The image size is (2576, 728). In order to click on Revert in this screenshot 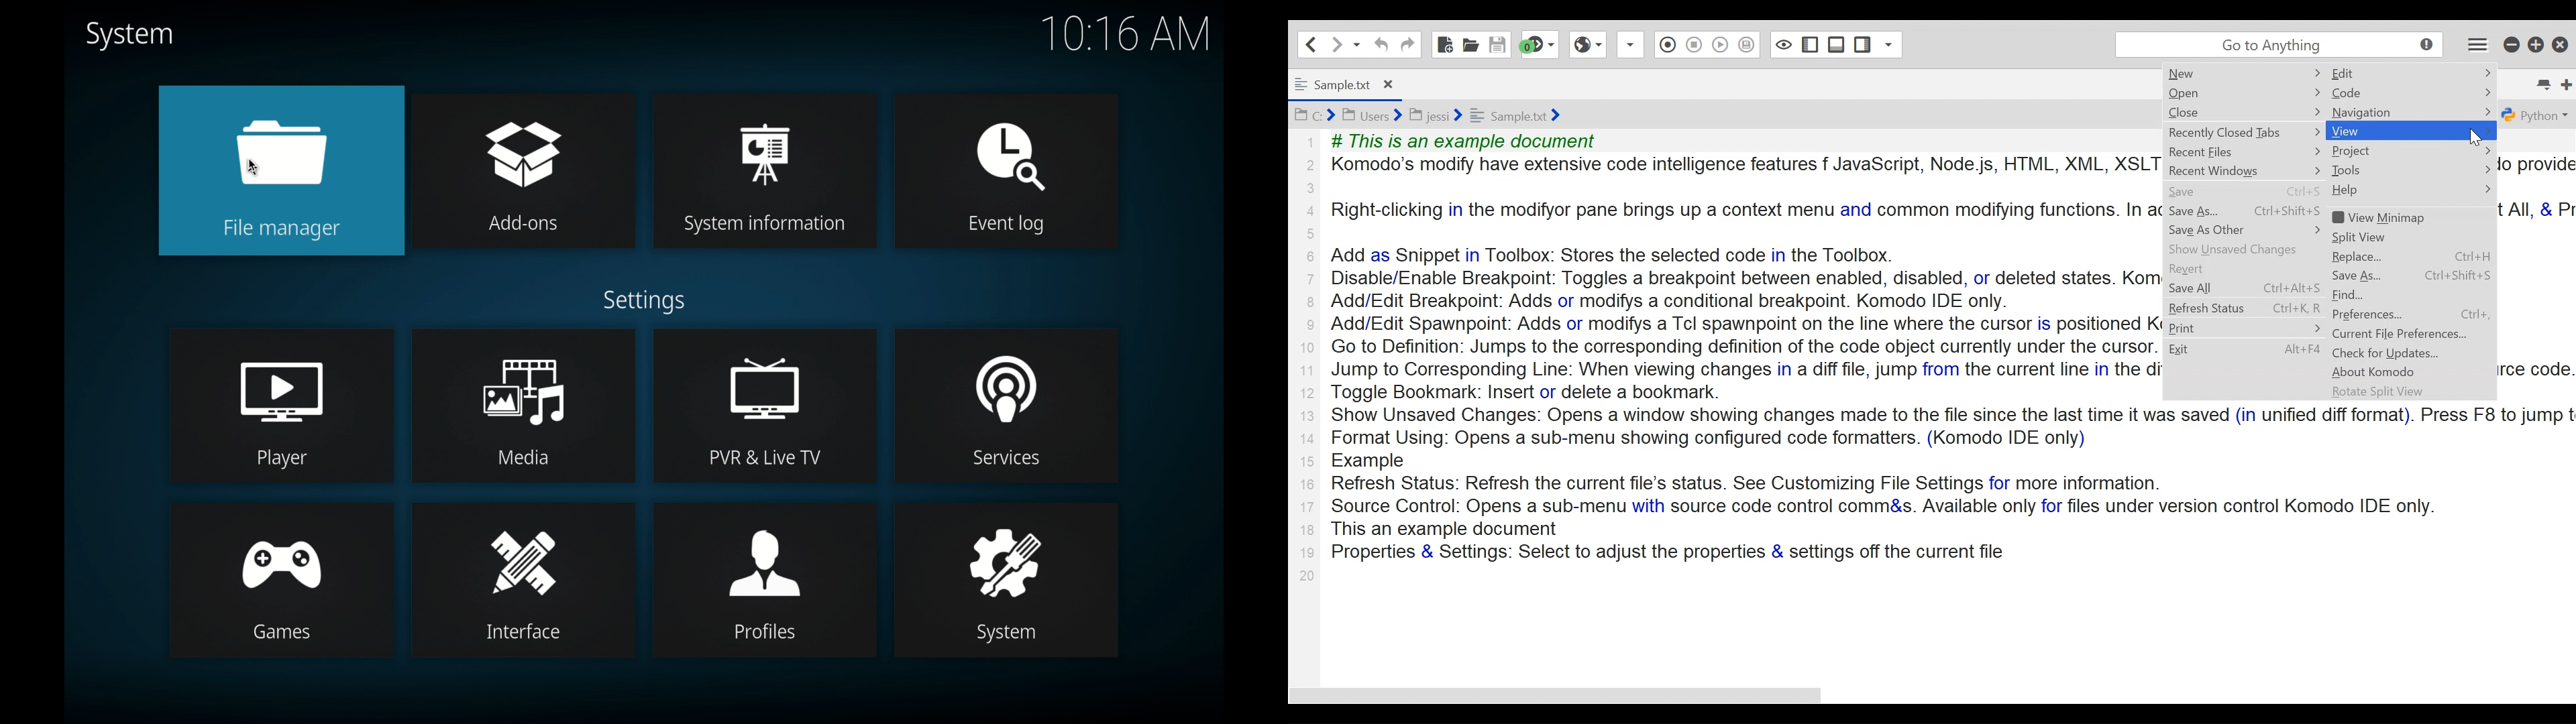, I will do `click(2201, 269)`.